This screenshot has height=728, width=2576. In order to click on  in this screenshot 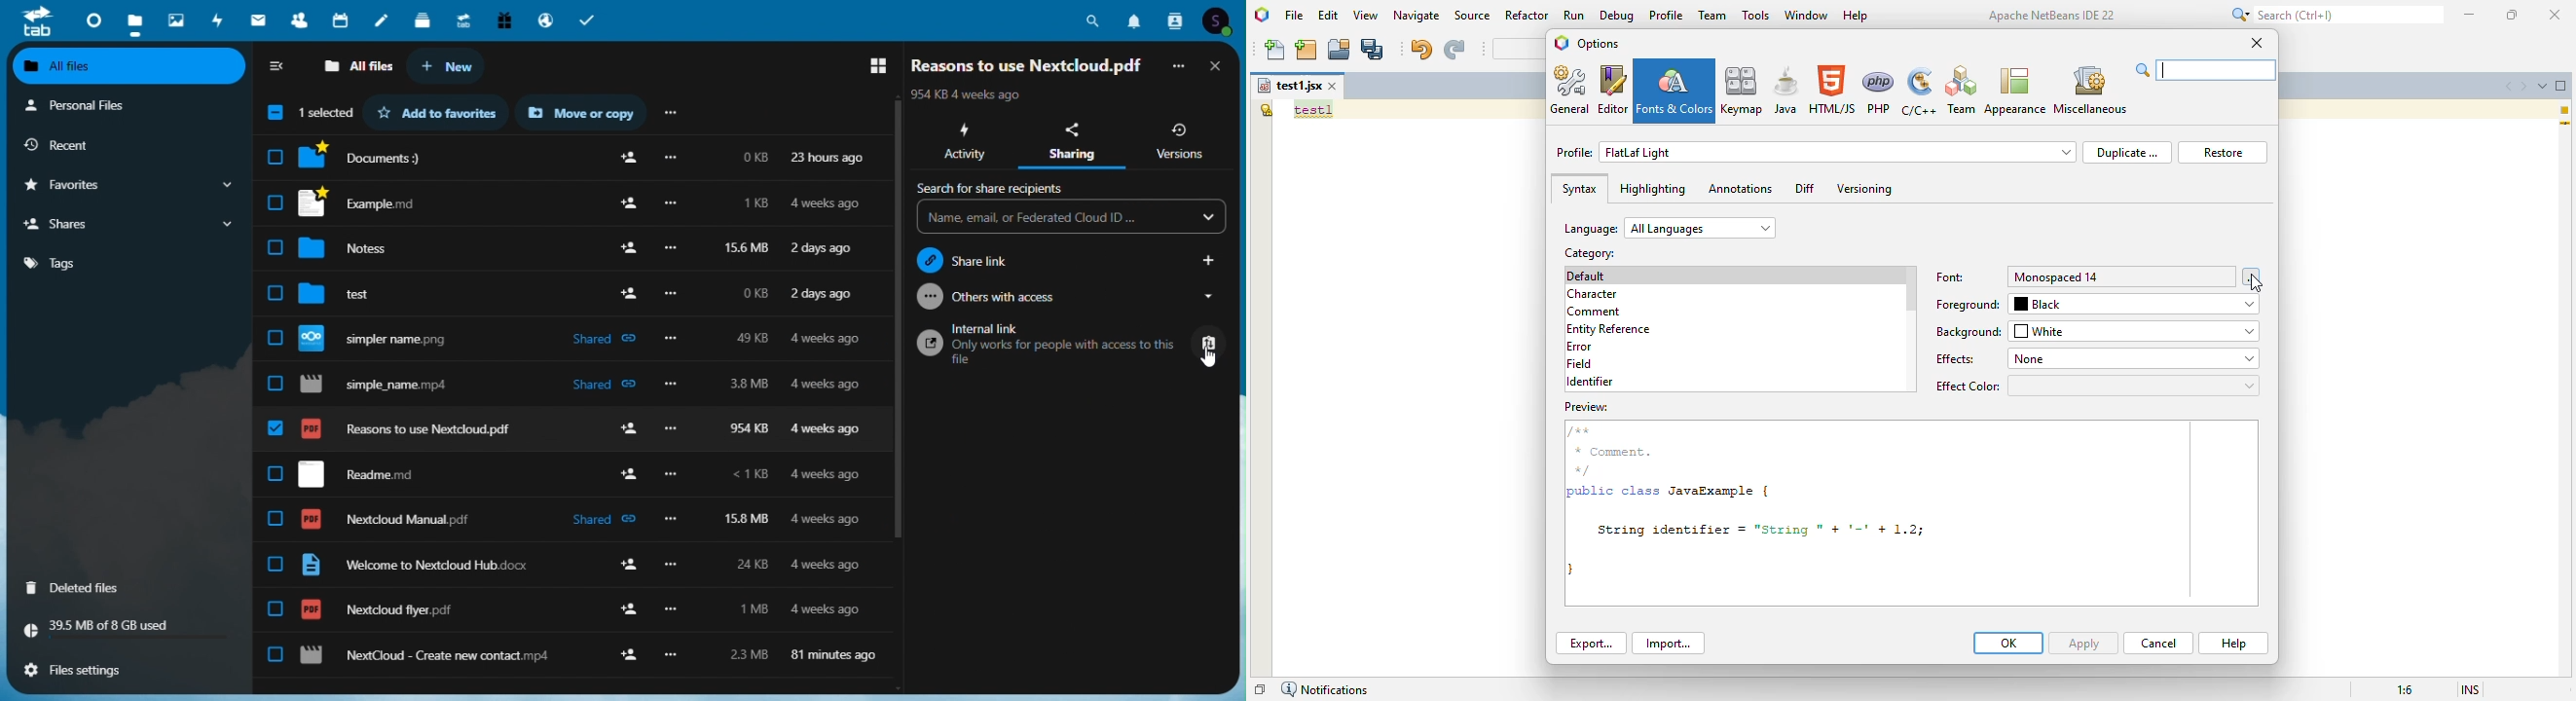, I will do `click(672, 294)`.